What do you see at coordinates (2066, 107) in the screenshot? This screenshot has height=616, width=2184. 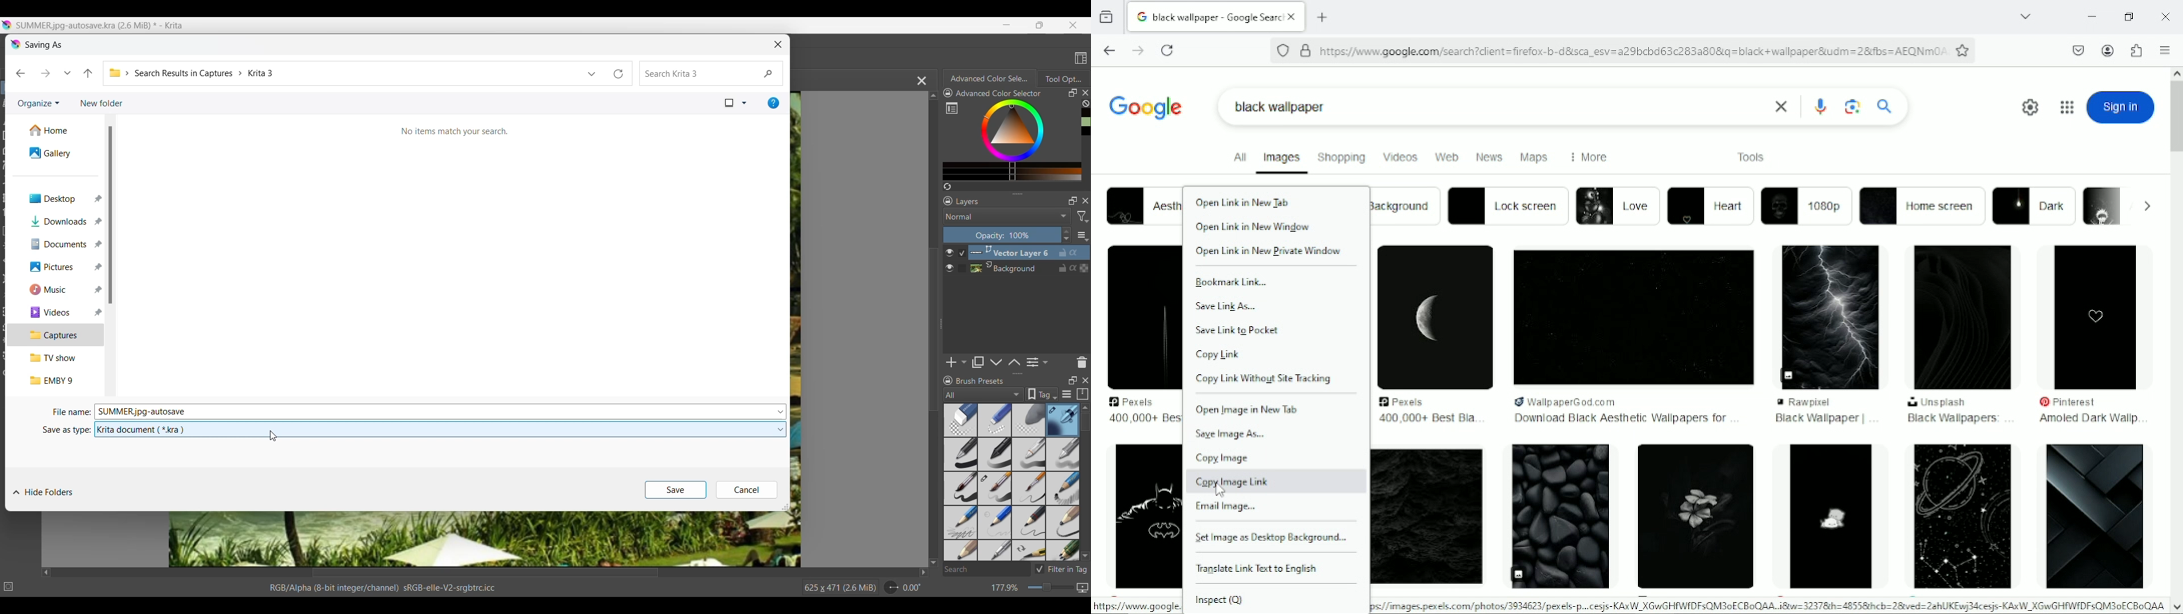 I see `google apps` at bounding box center [2066, 107].